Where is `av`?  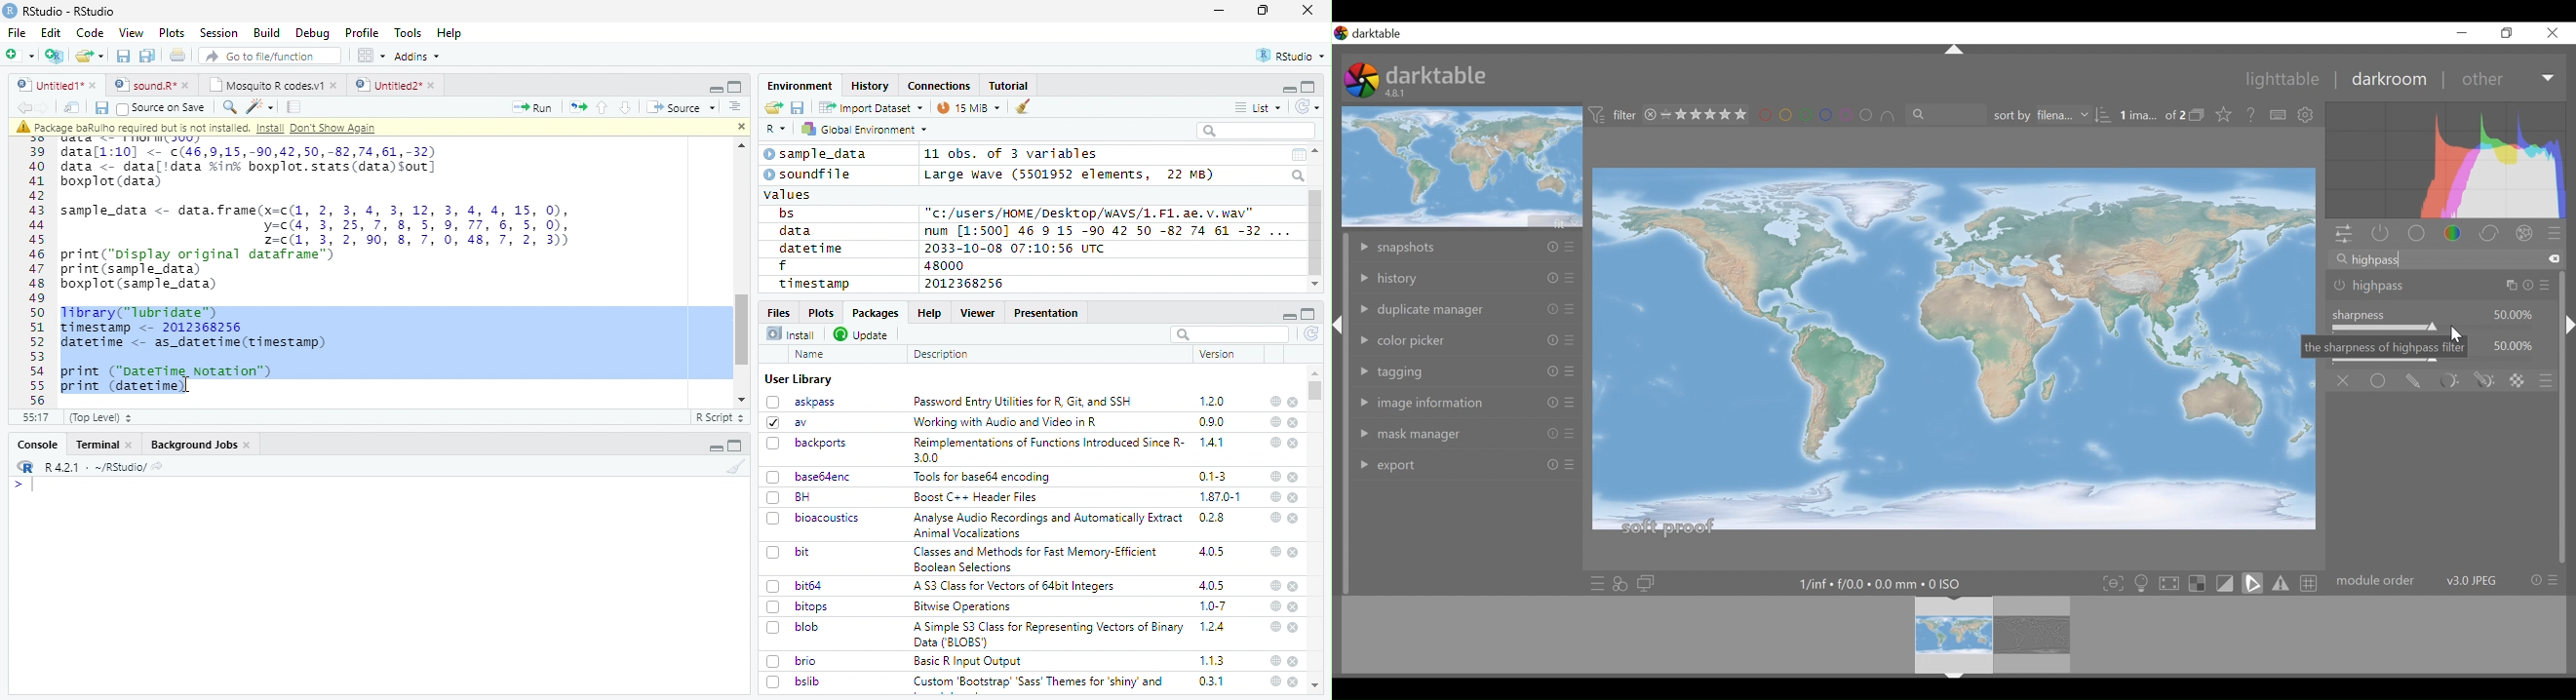
av is located at coordinates (787, 421).